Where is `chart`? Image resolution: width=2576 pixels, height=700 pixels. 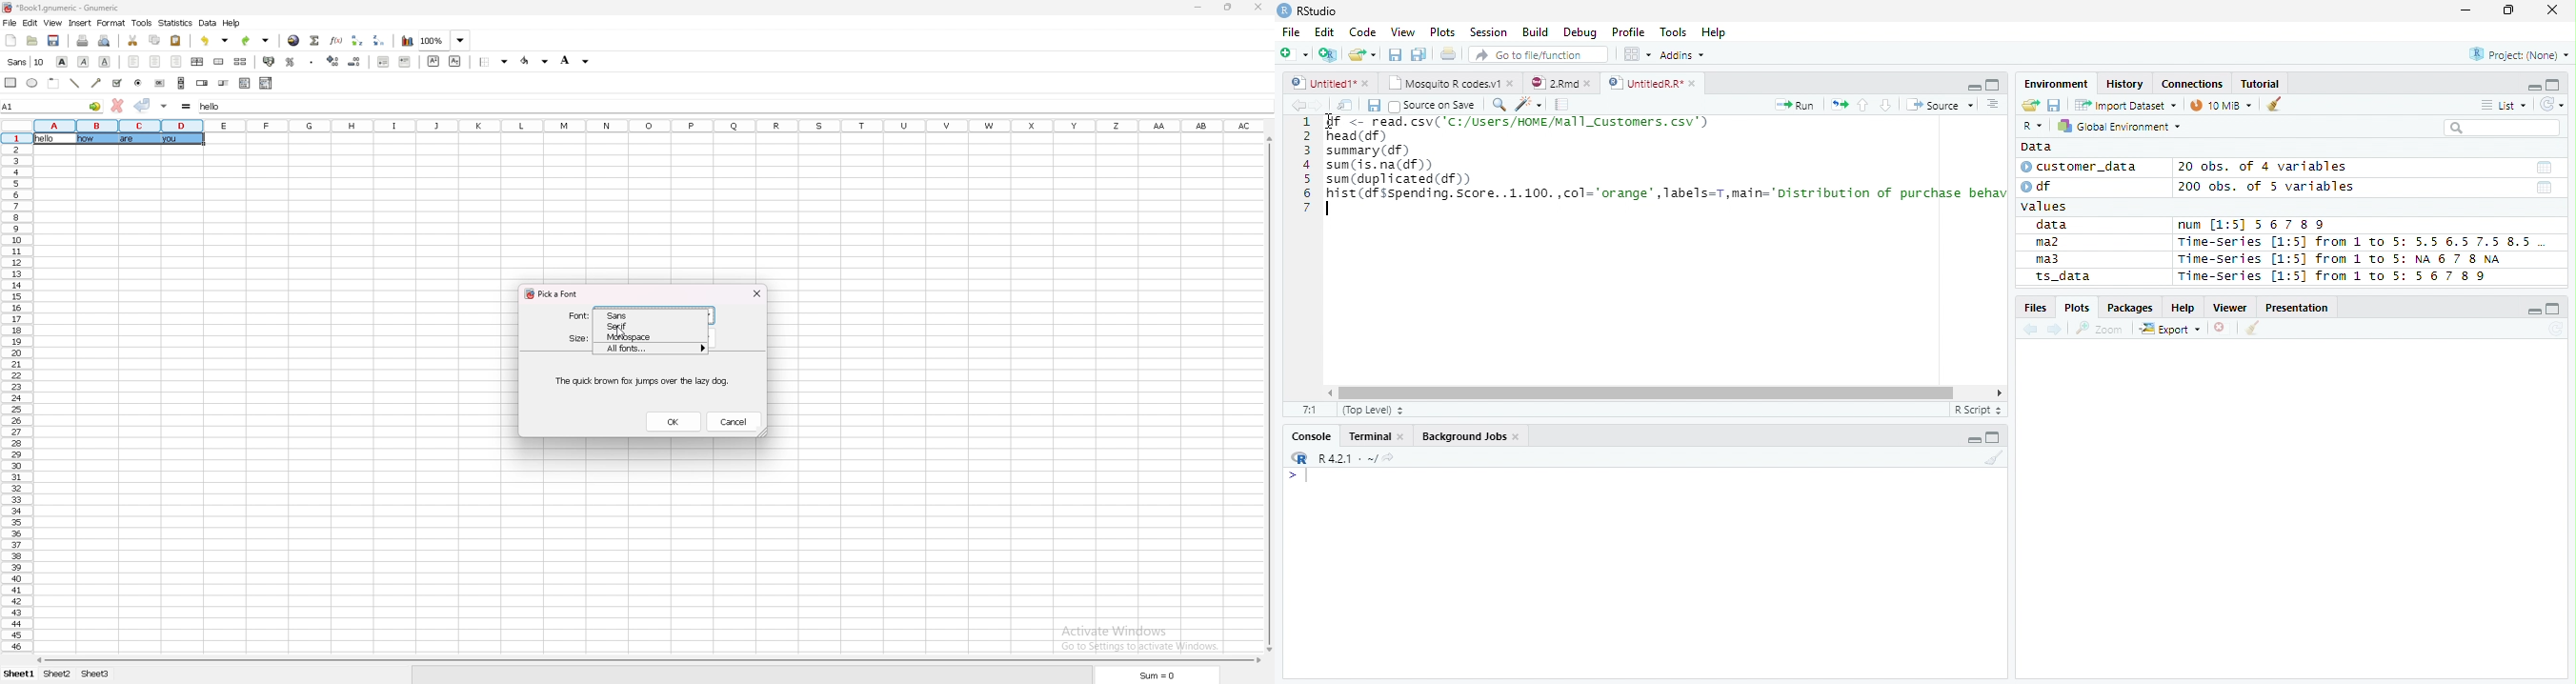
chart is located at coordinates (408, 41).